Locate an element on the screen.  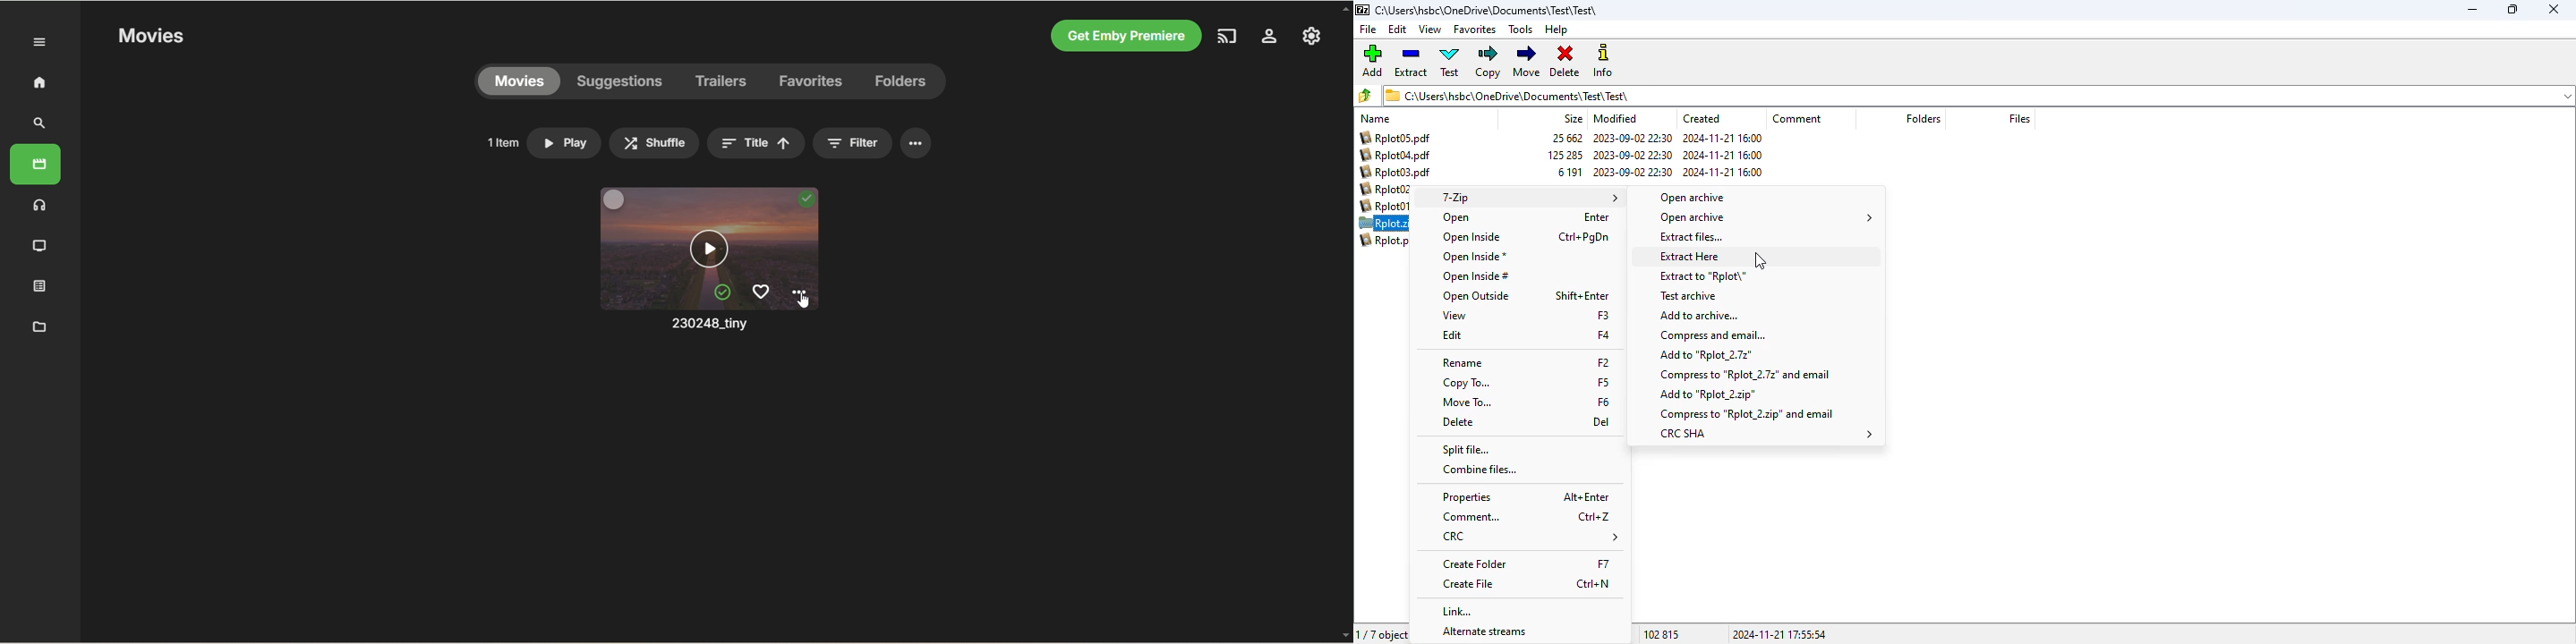
102 815 is located at coordinates (1661, 634).